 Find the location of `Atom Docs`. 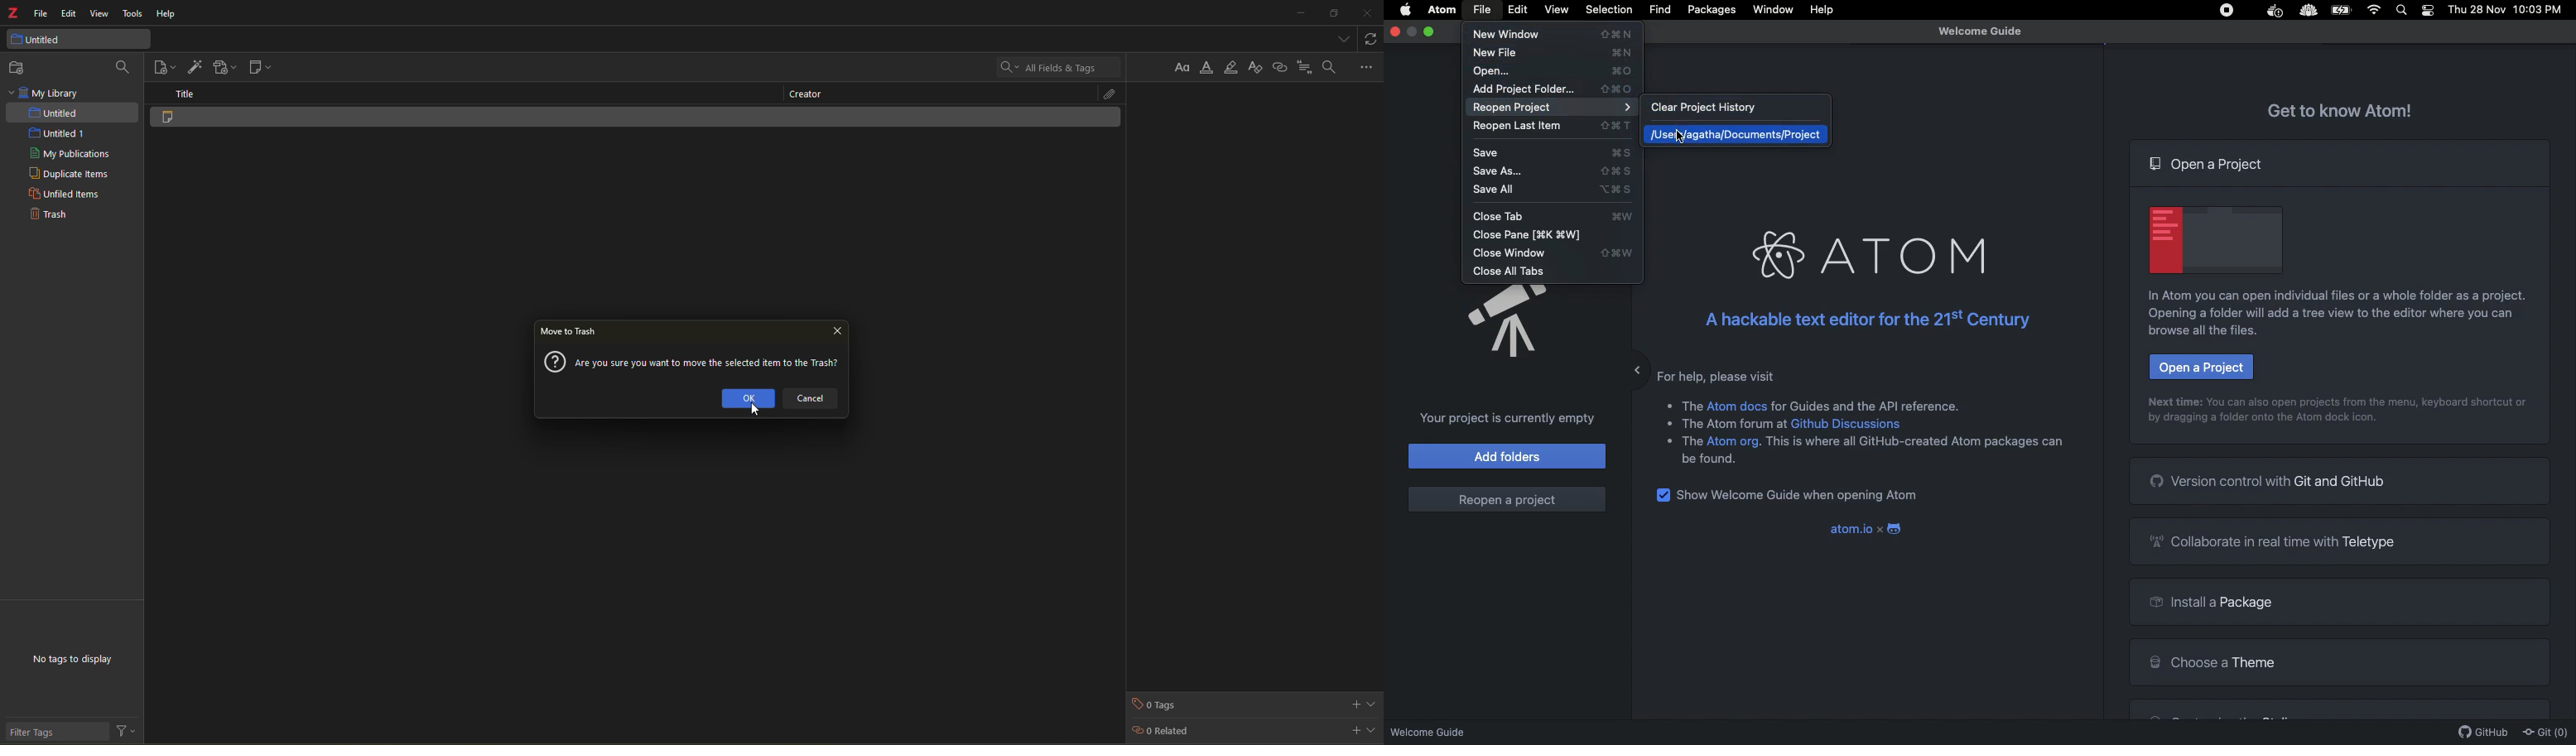

Atom Docs is located at coordinates (1737, 405).